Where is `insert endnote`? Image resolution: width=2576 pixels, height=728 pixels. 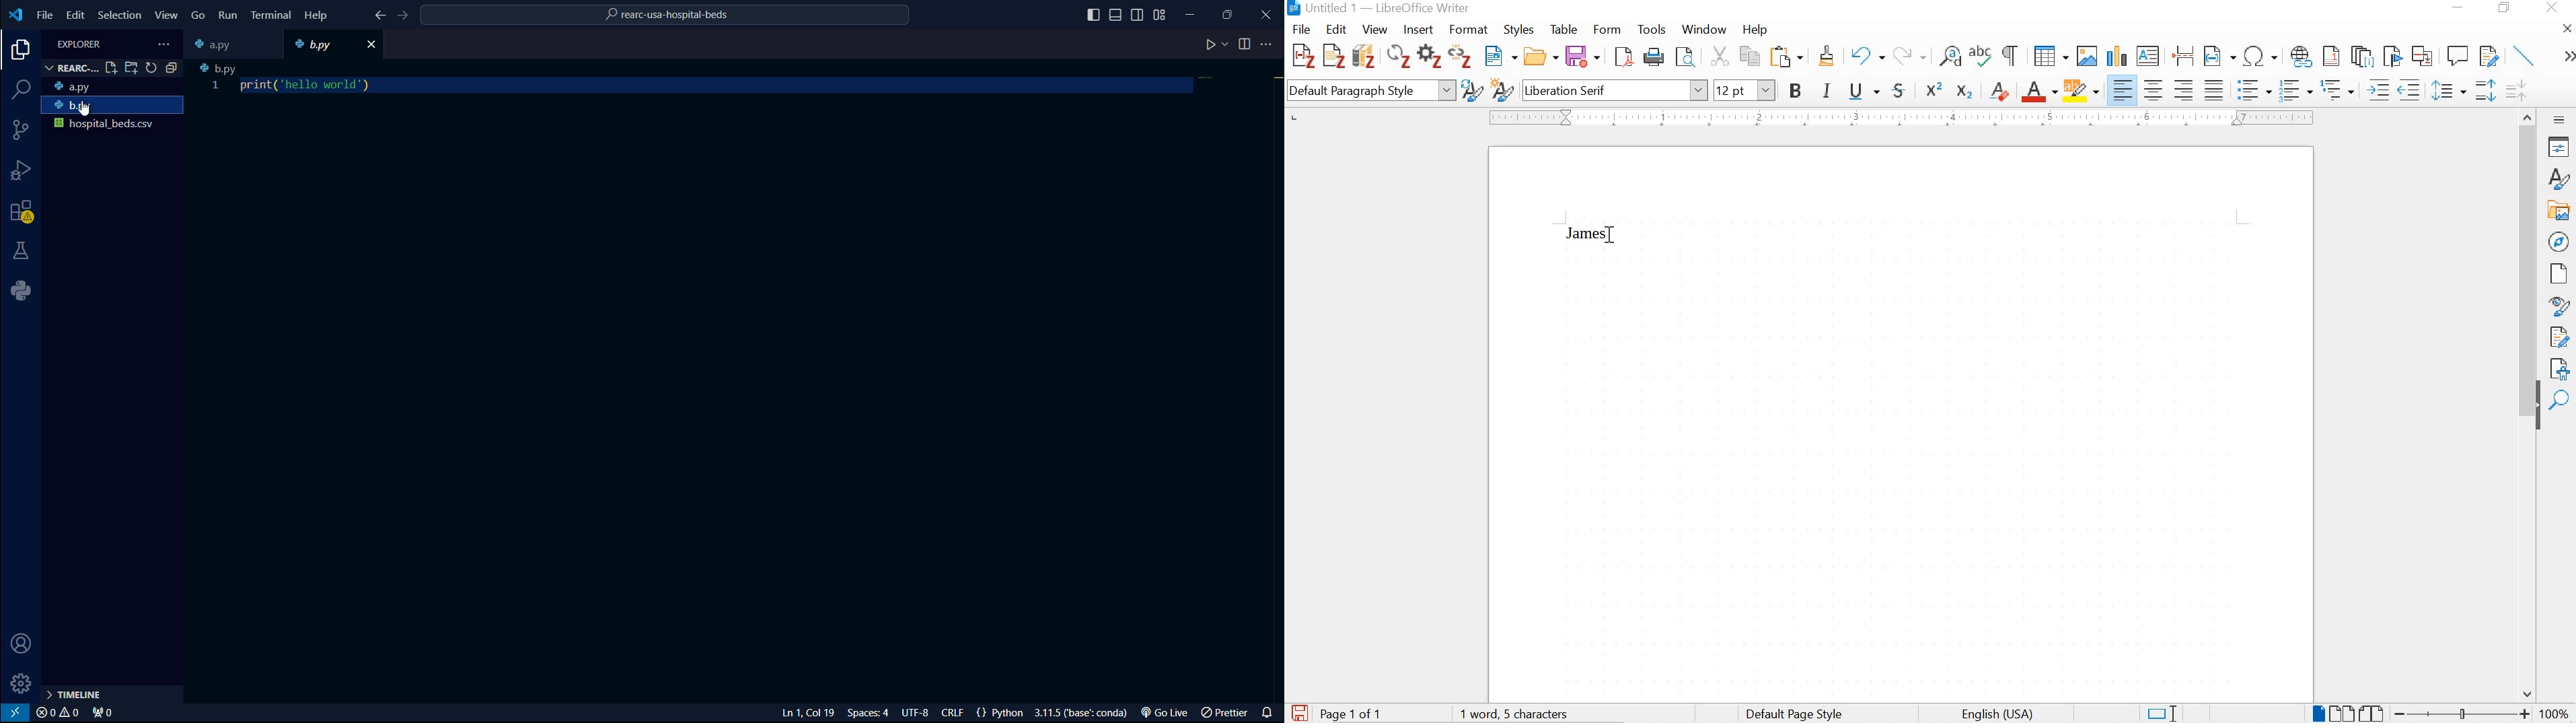 insert endnote is located at coordinates (2331, 57).